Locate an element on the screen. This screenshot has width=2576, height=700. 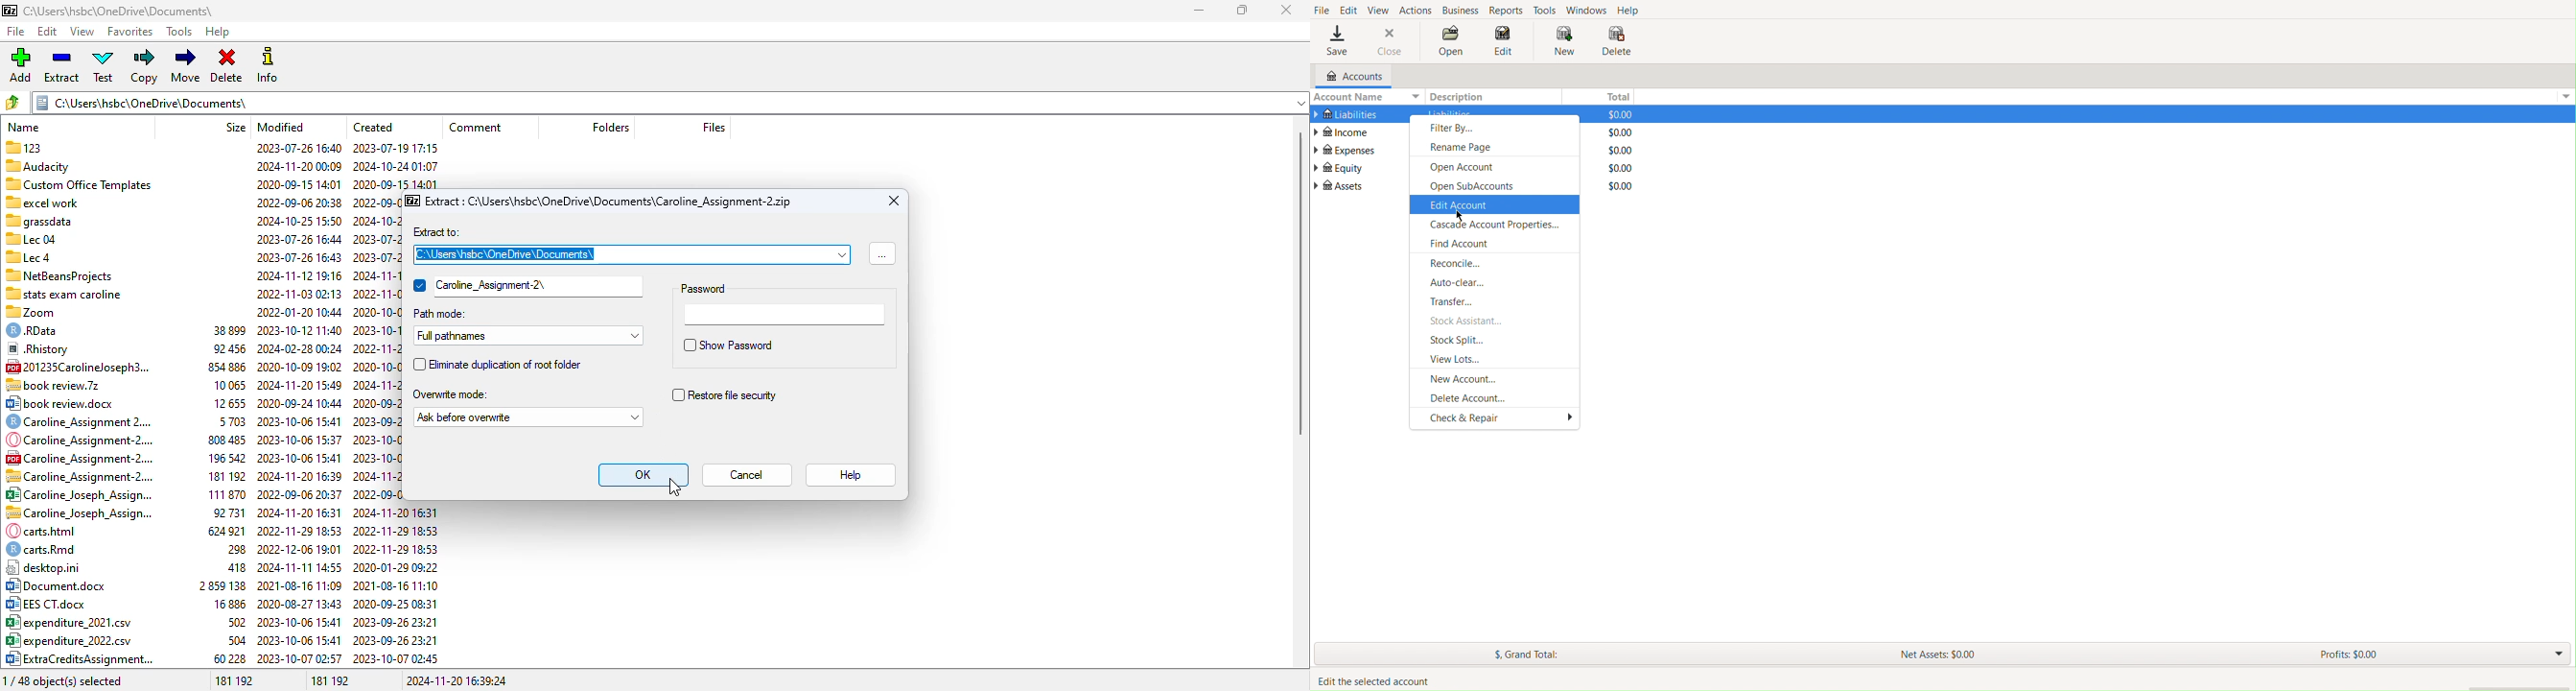
() RData 38899 2023-10-12 11:40 2023-10-12 11:40 is located at coordinates (203, 331).